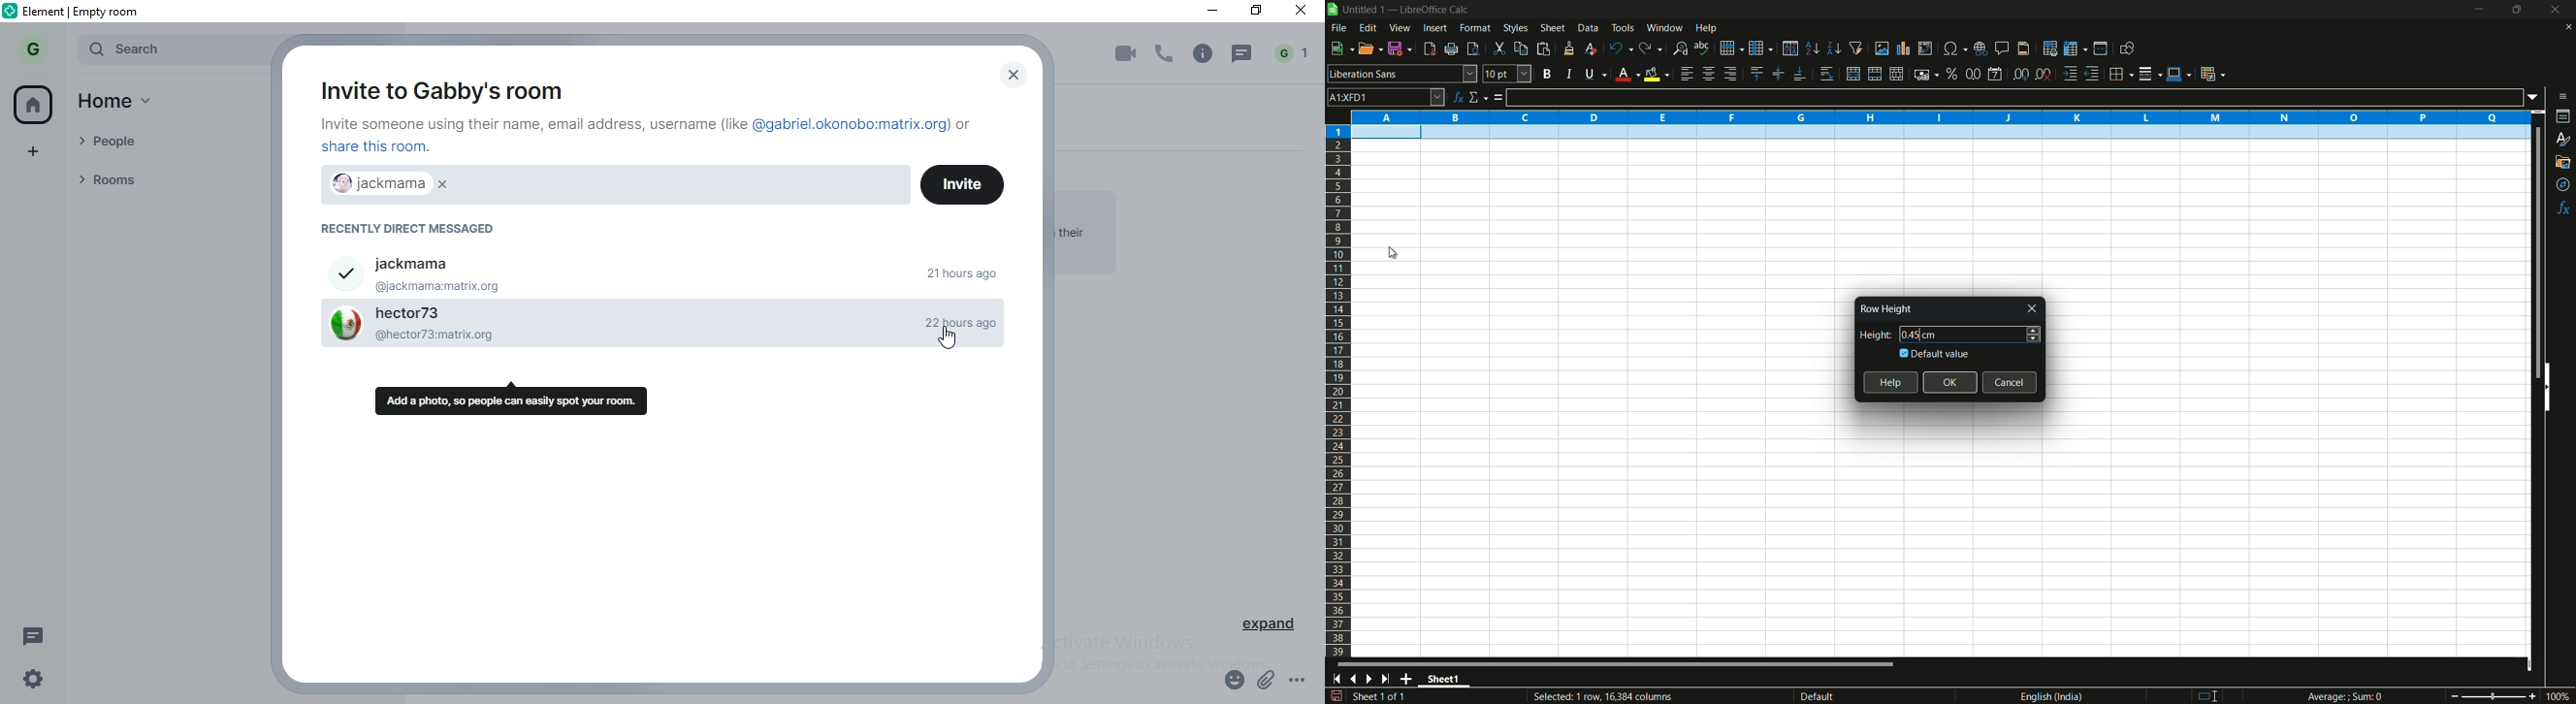 This screenshot has width=2576, height=728. I want to click on styles, so click(2562, 140).